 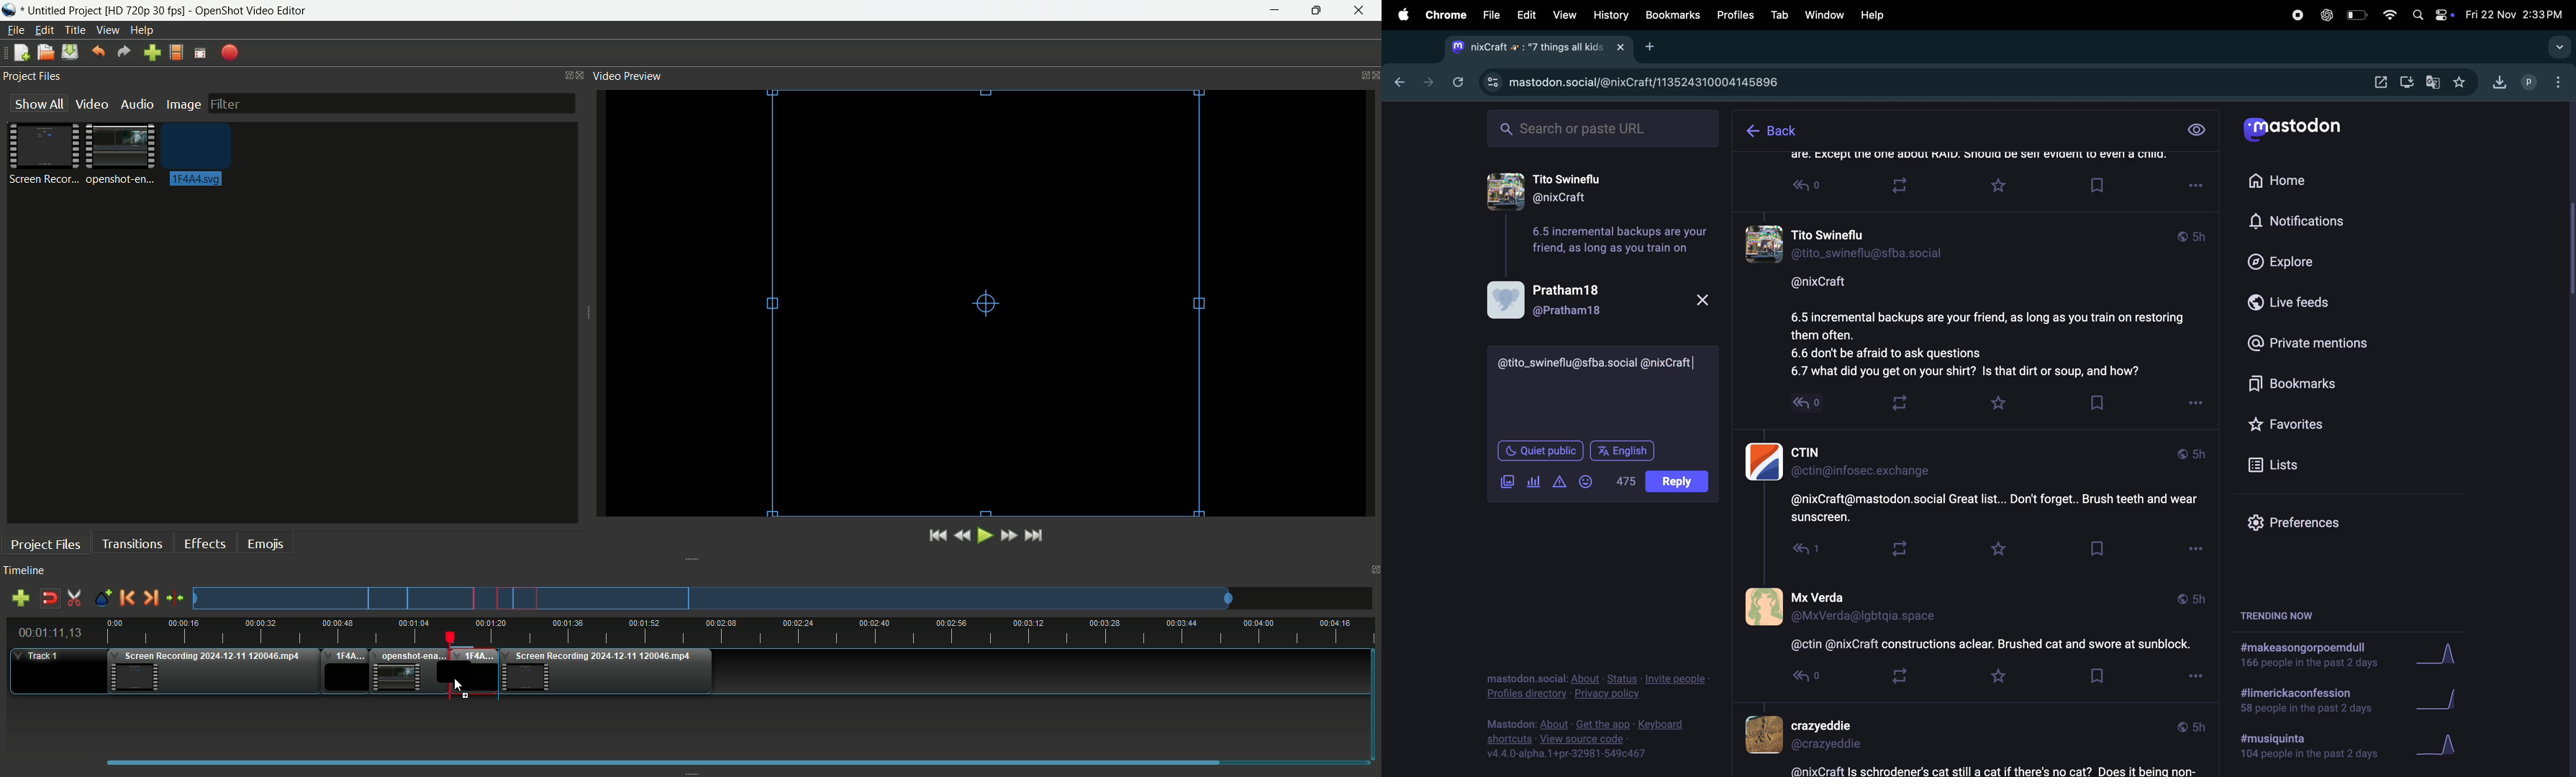 I want to click on Quickly play backward, so click(x=966, y=535).